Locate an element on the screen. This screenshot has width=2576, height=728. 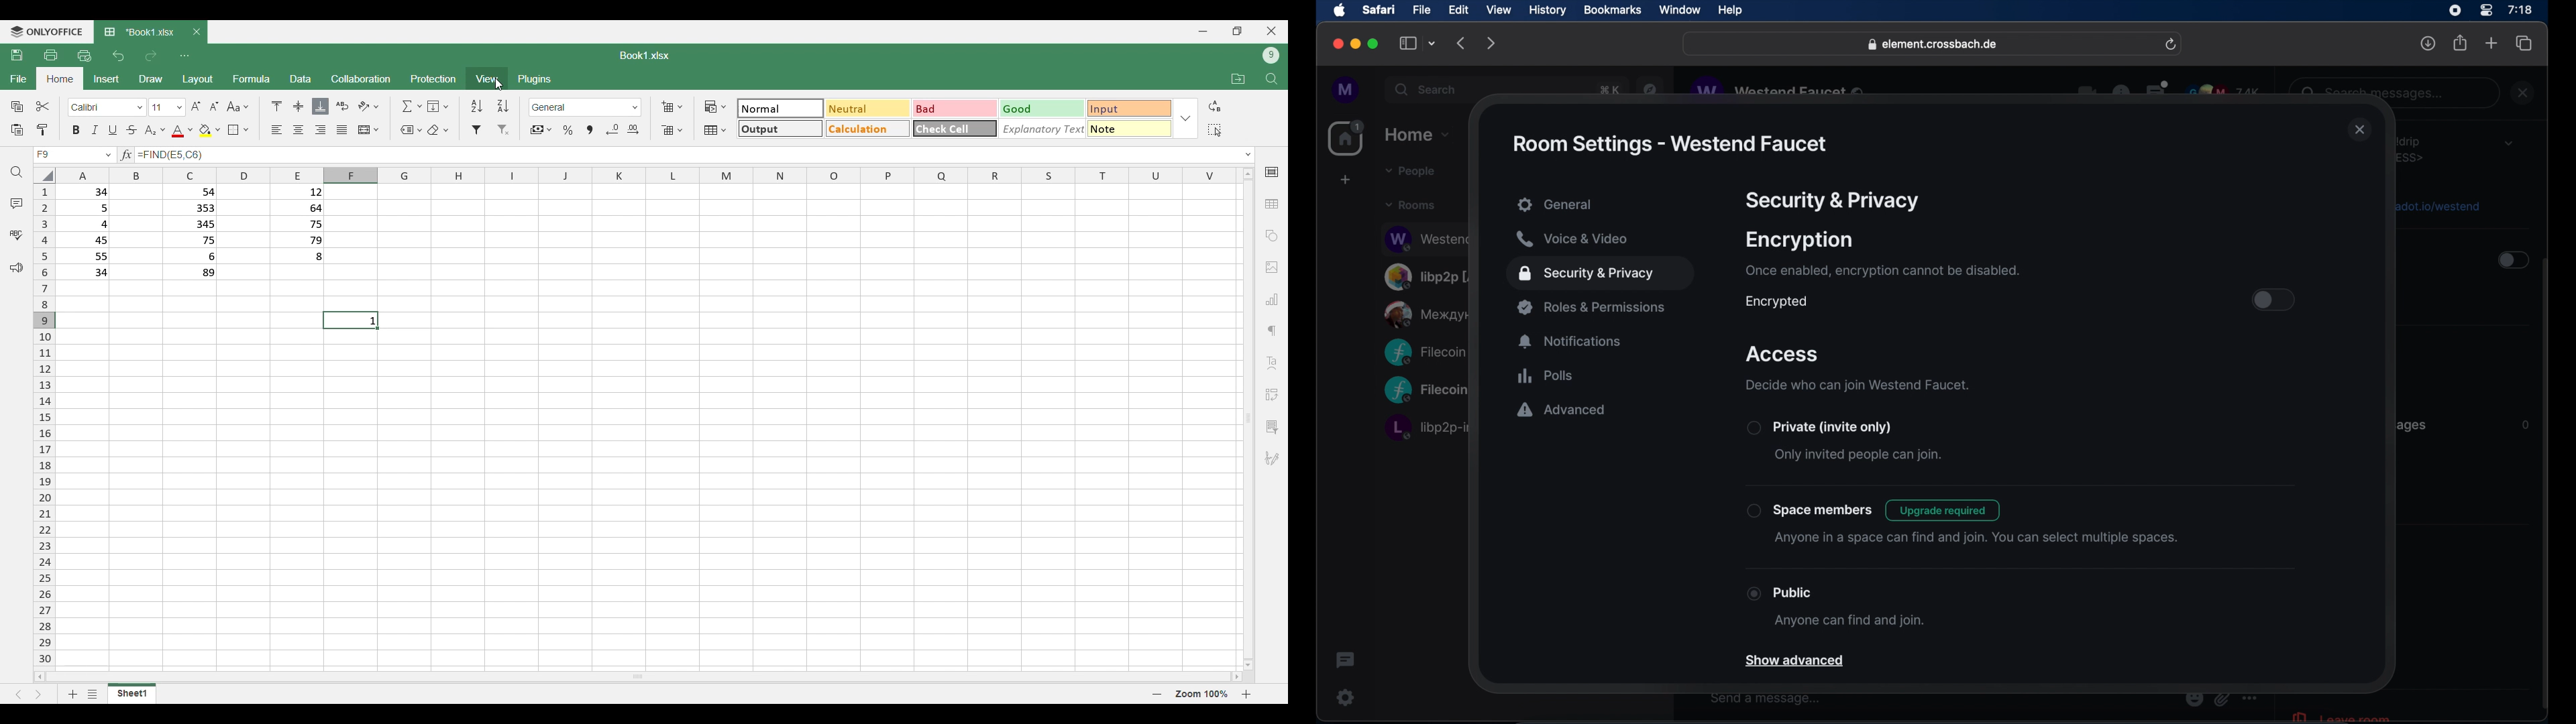
Save is located at coordinates (17, 56).